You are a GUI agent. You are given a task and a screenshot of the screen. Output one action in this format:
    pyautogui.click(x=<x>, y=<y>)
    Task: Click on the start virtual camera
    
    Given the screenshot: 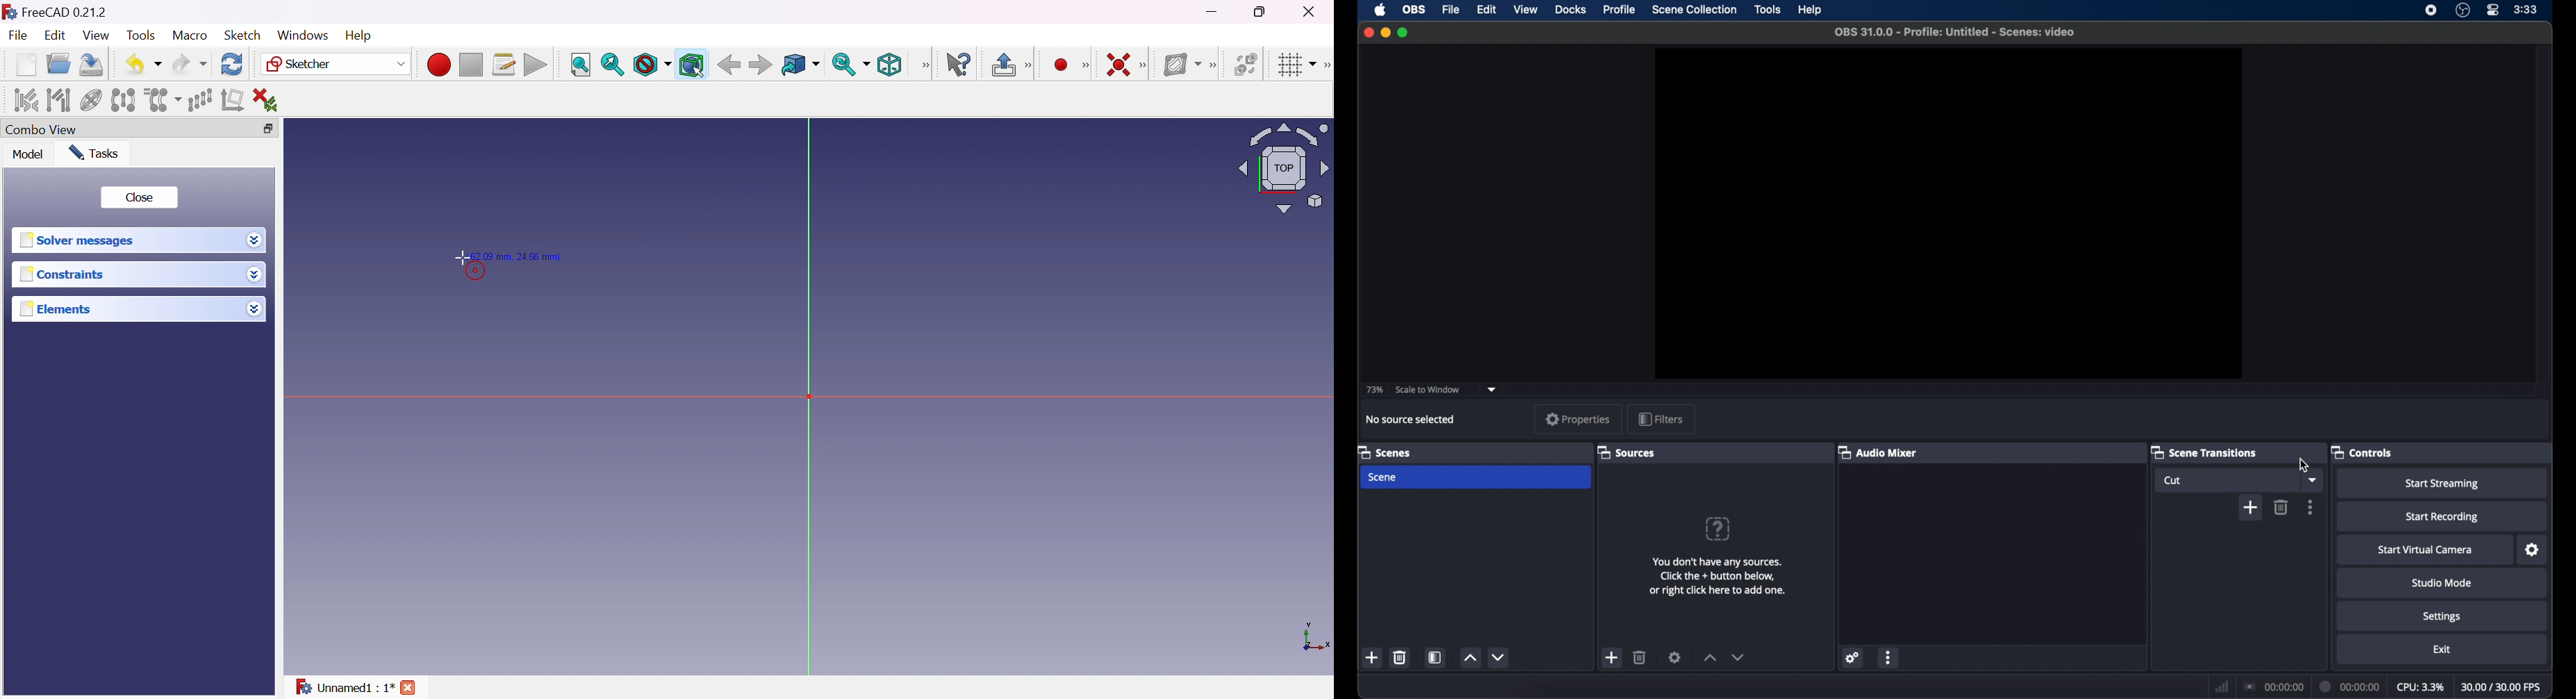 What is the action you would take?
    pyautogui.click(x=2427, y=550)
    